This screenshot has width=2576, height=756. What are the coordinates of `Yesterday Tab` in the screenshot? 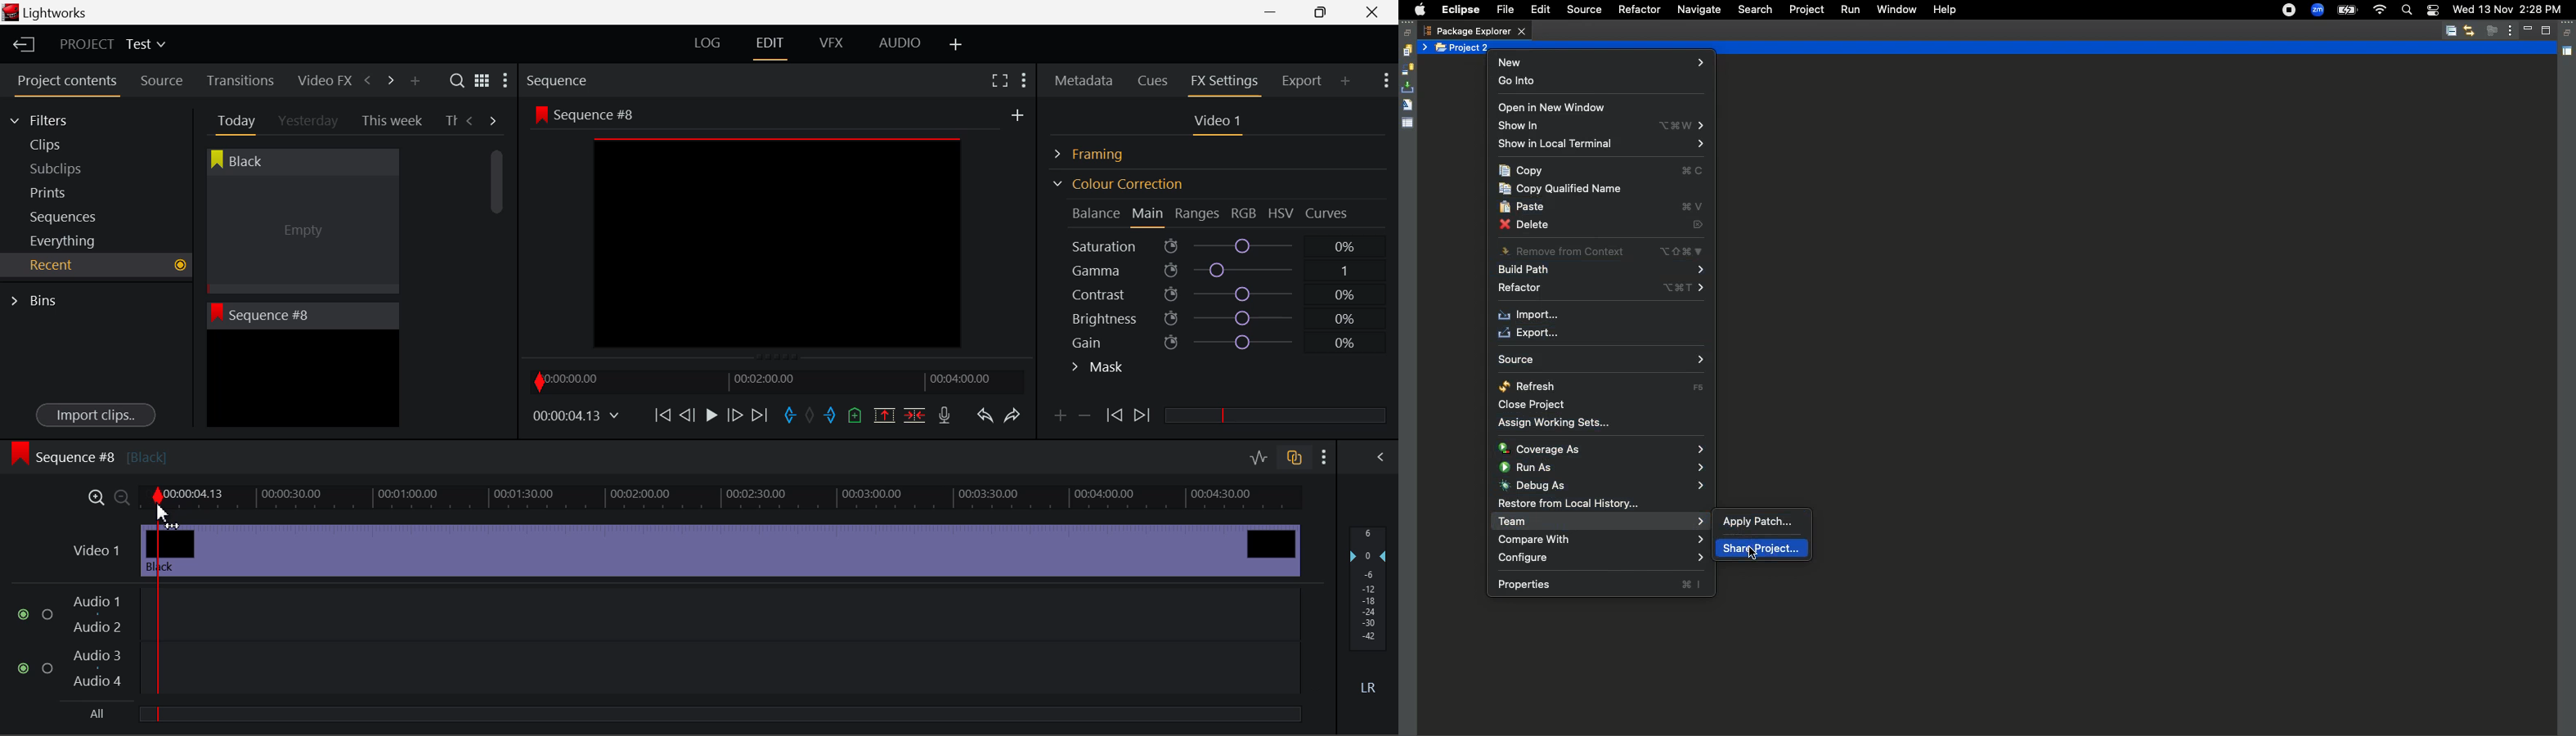 It's located at (310, 122).